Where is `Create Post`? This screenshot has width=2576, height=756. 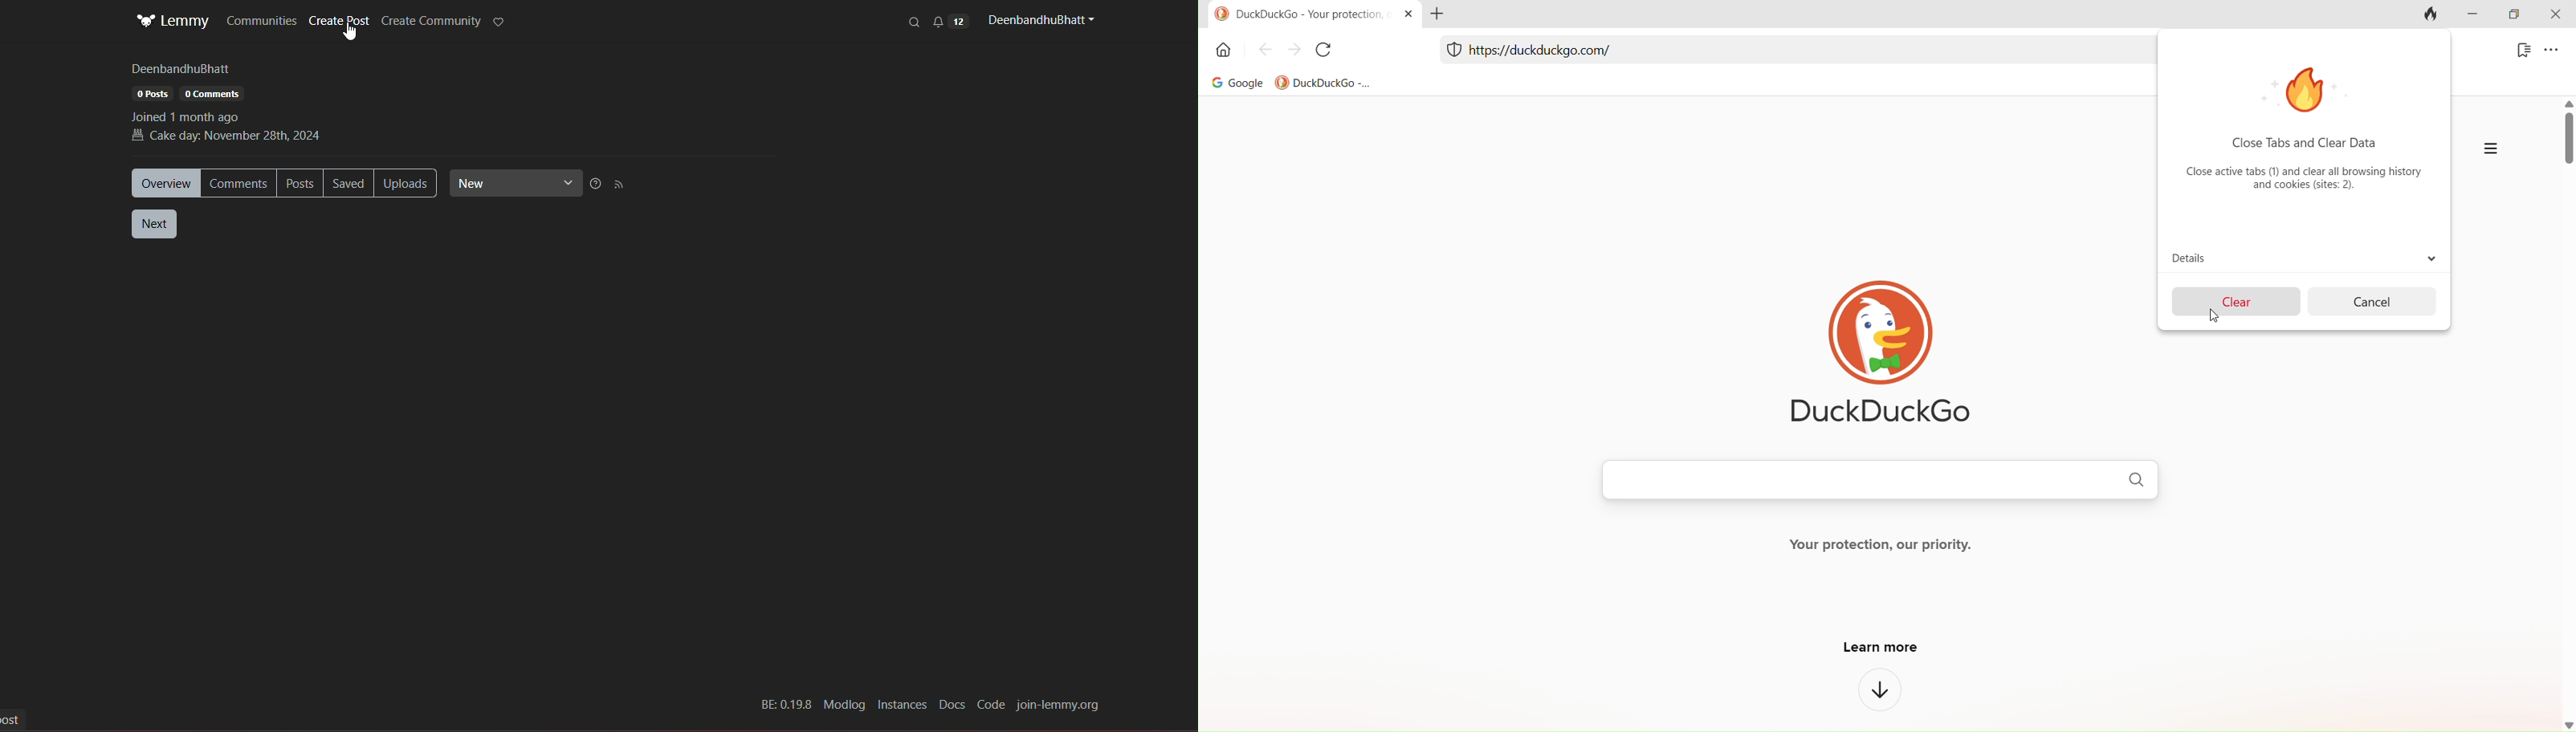
Create Post is located at coordinates (341, 27).